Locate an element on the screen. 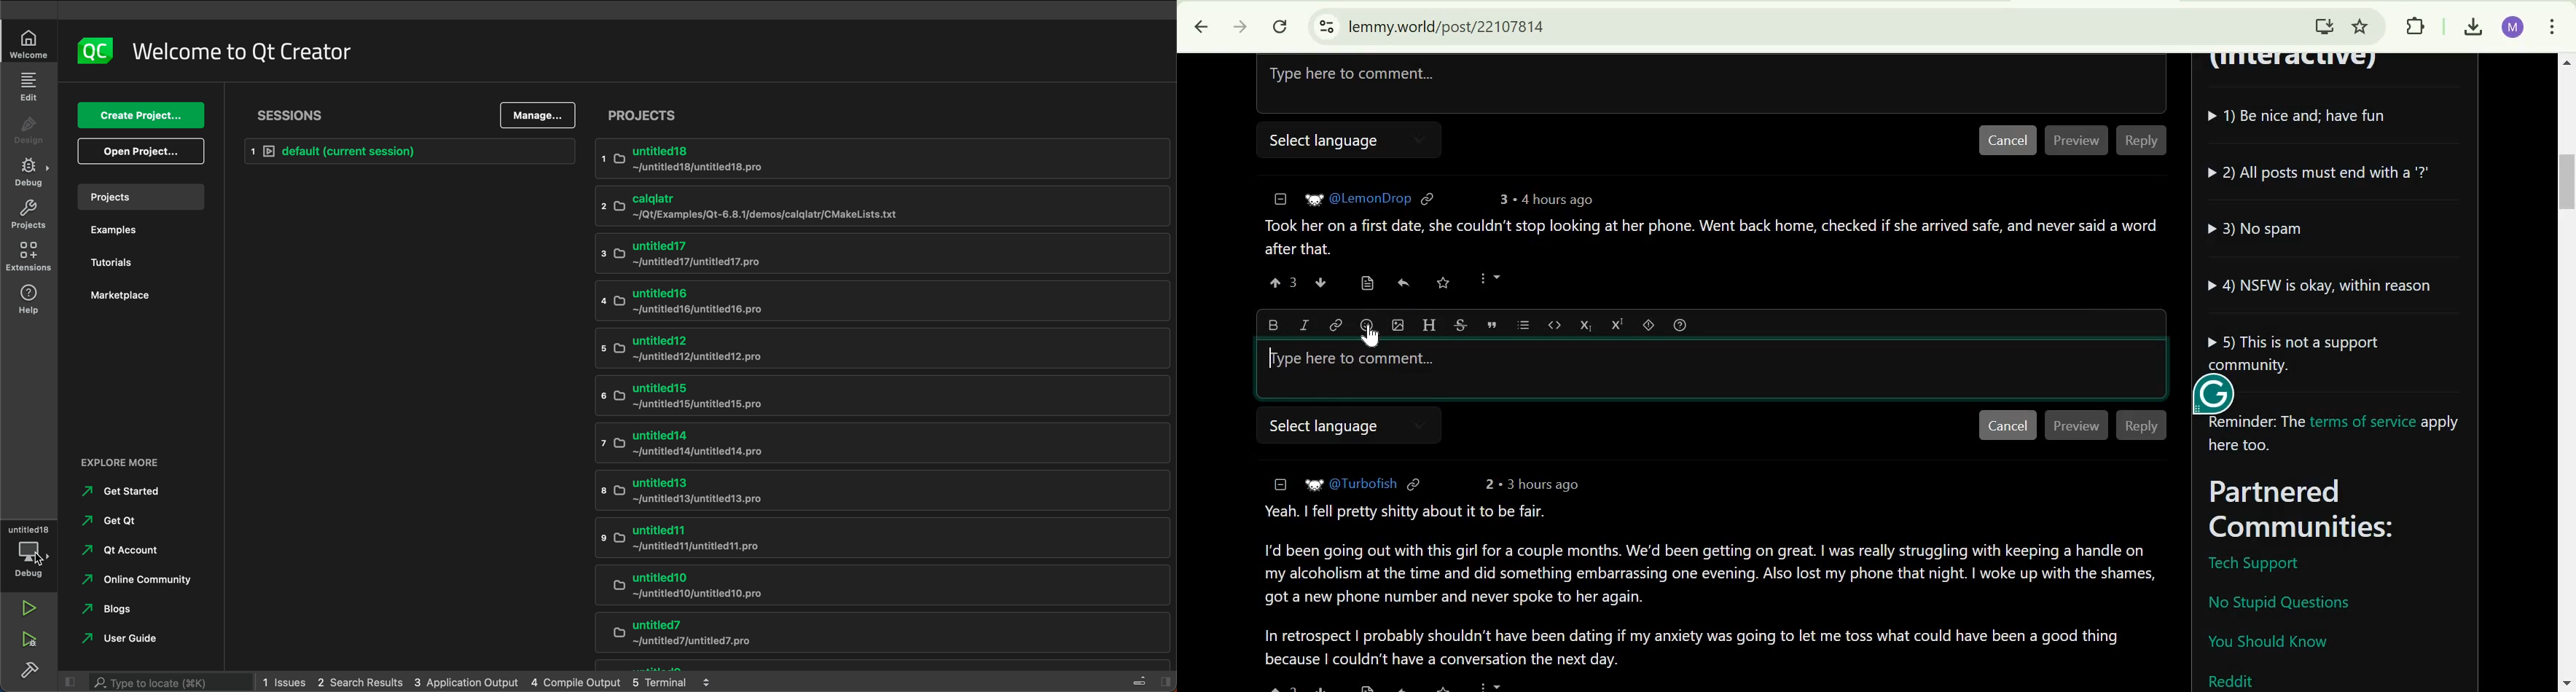  Superscript is located at coordinates (1617, 324).